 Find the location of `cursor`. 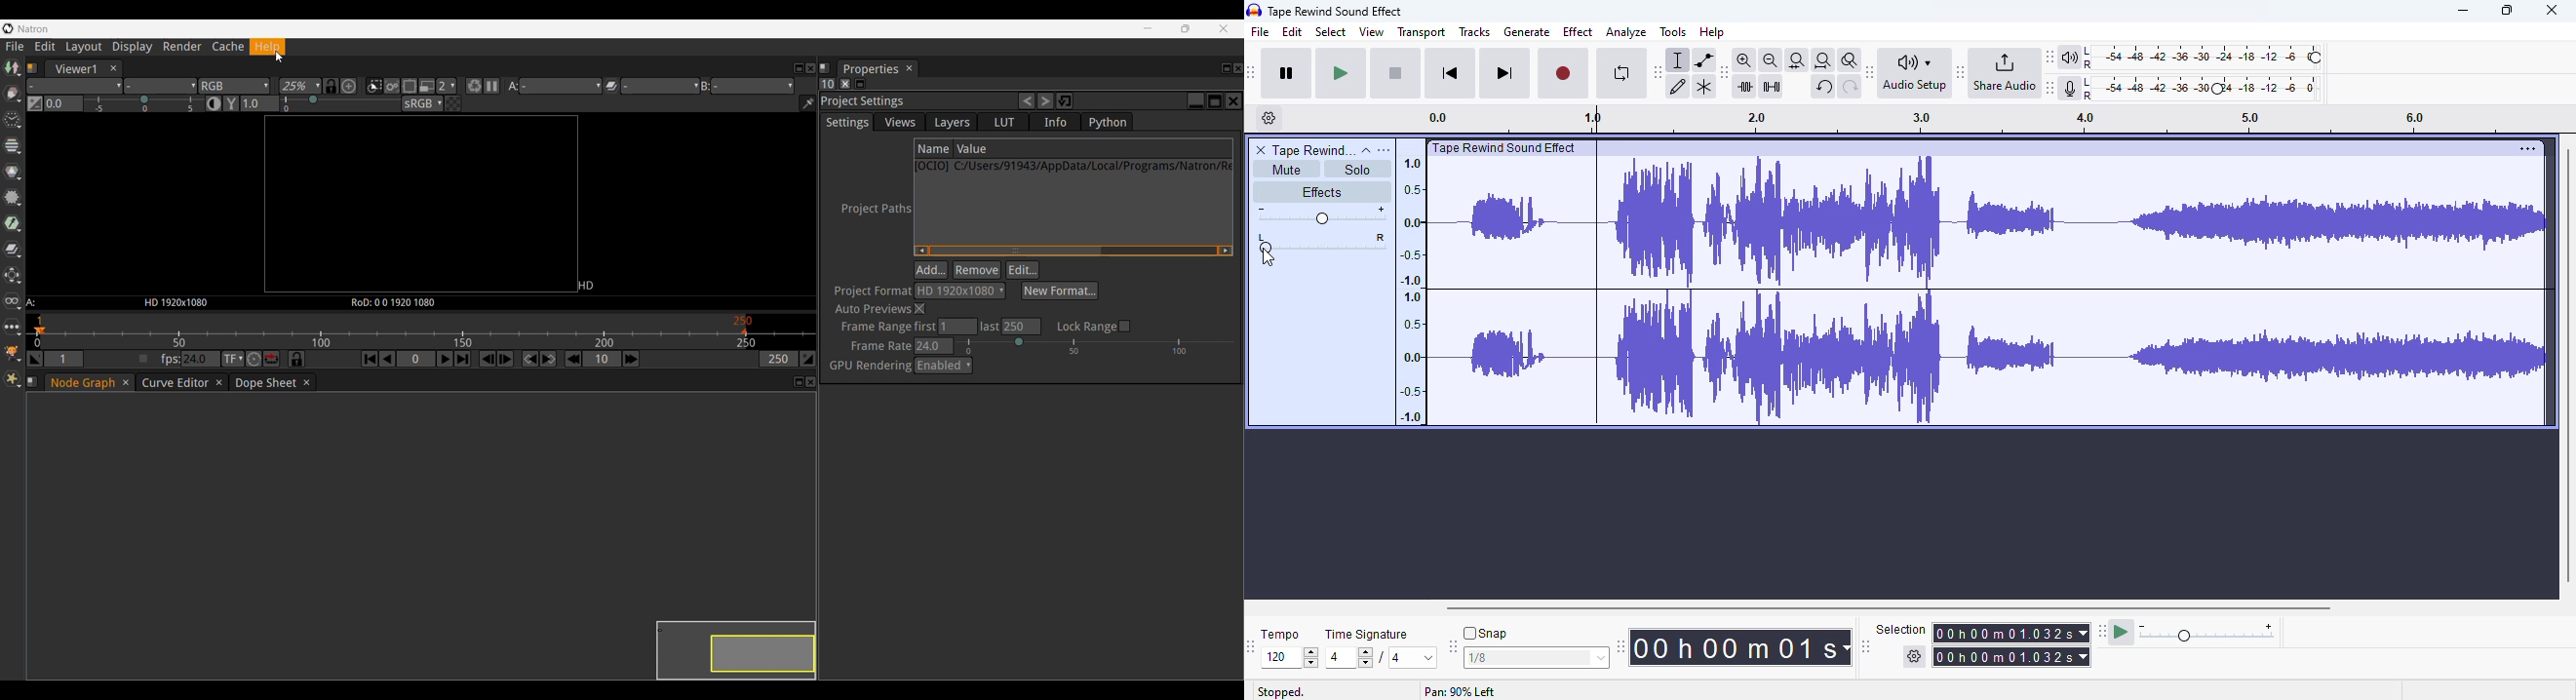

cursor is located at coordinates (1269, 257).